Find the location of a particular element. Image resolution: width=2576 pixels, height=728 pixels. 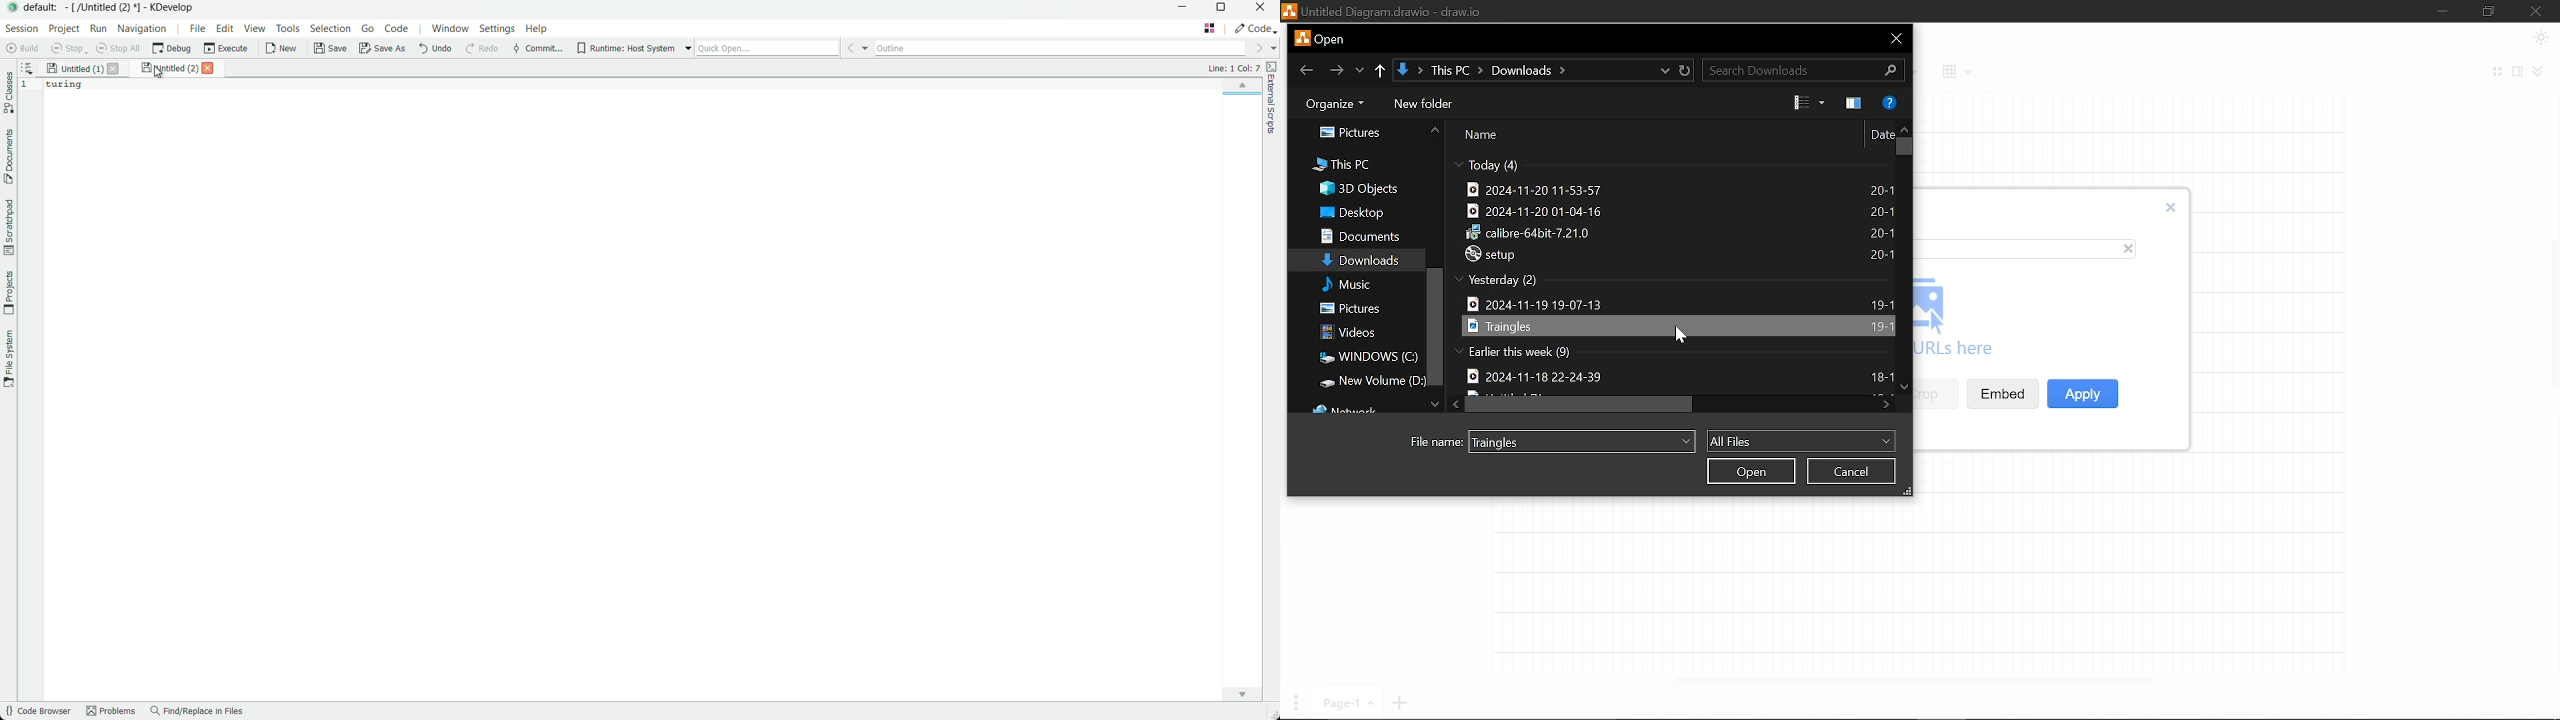

Help is located at coordinates (1889, 103).